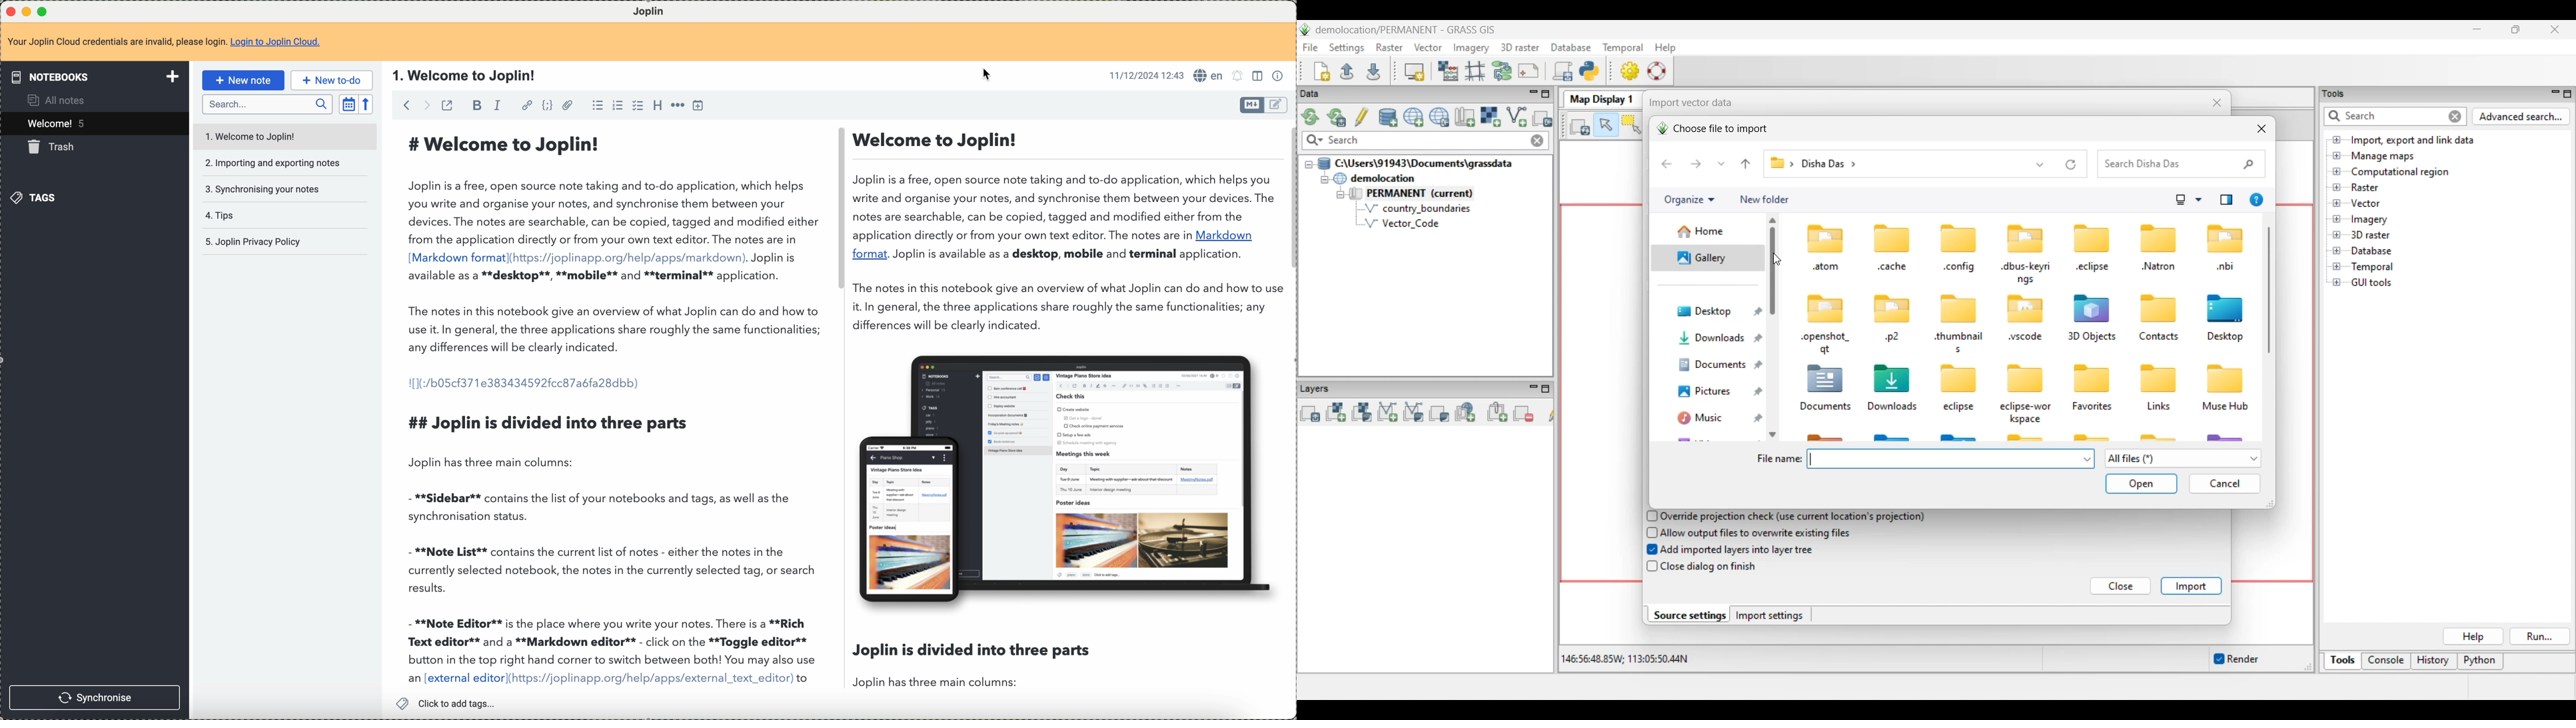 The height and width of the screenshot is (728, 2576). Describe the element at coordinates (264, 189) in the screenshot. I see `synchronising your notes` at that location.